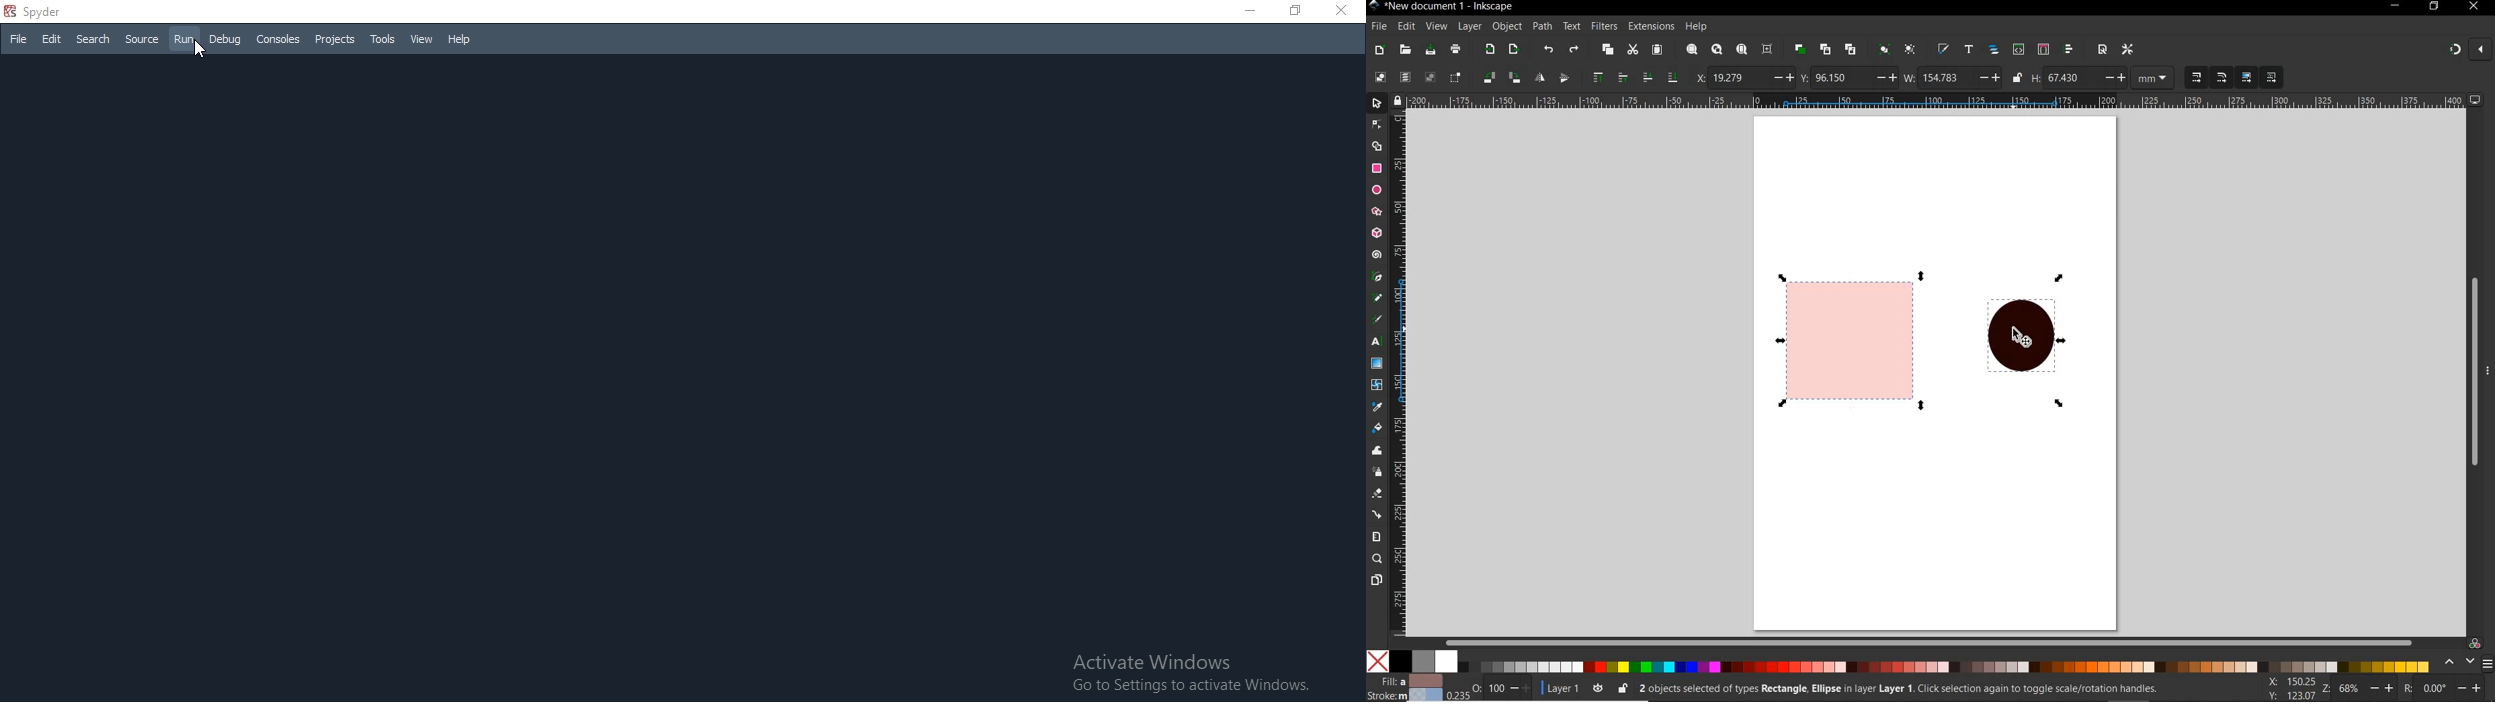  Describe the element at coordinates (1248, 10) in the screenshot. I see `Close` at that location.